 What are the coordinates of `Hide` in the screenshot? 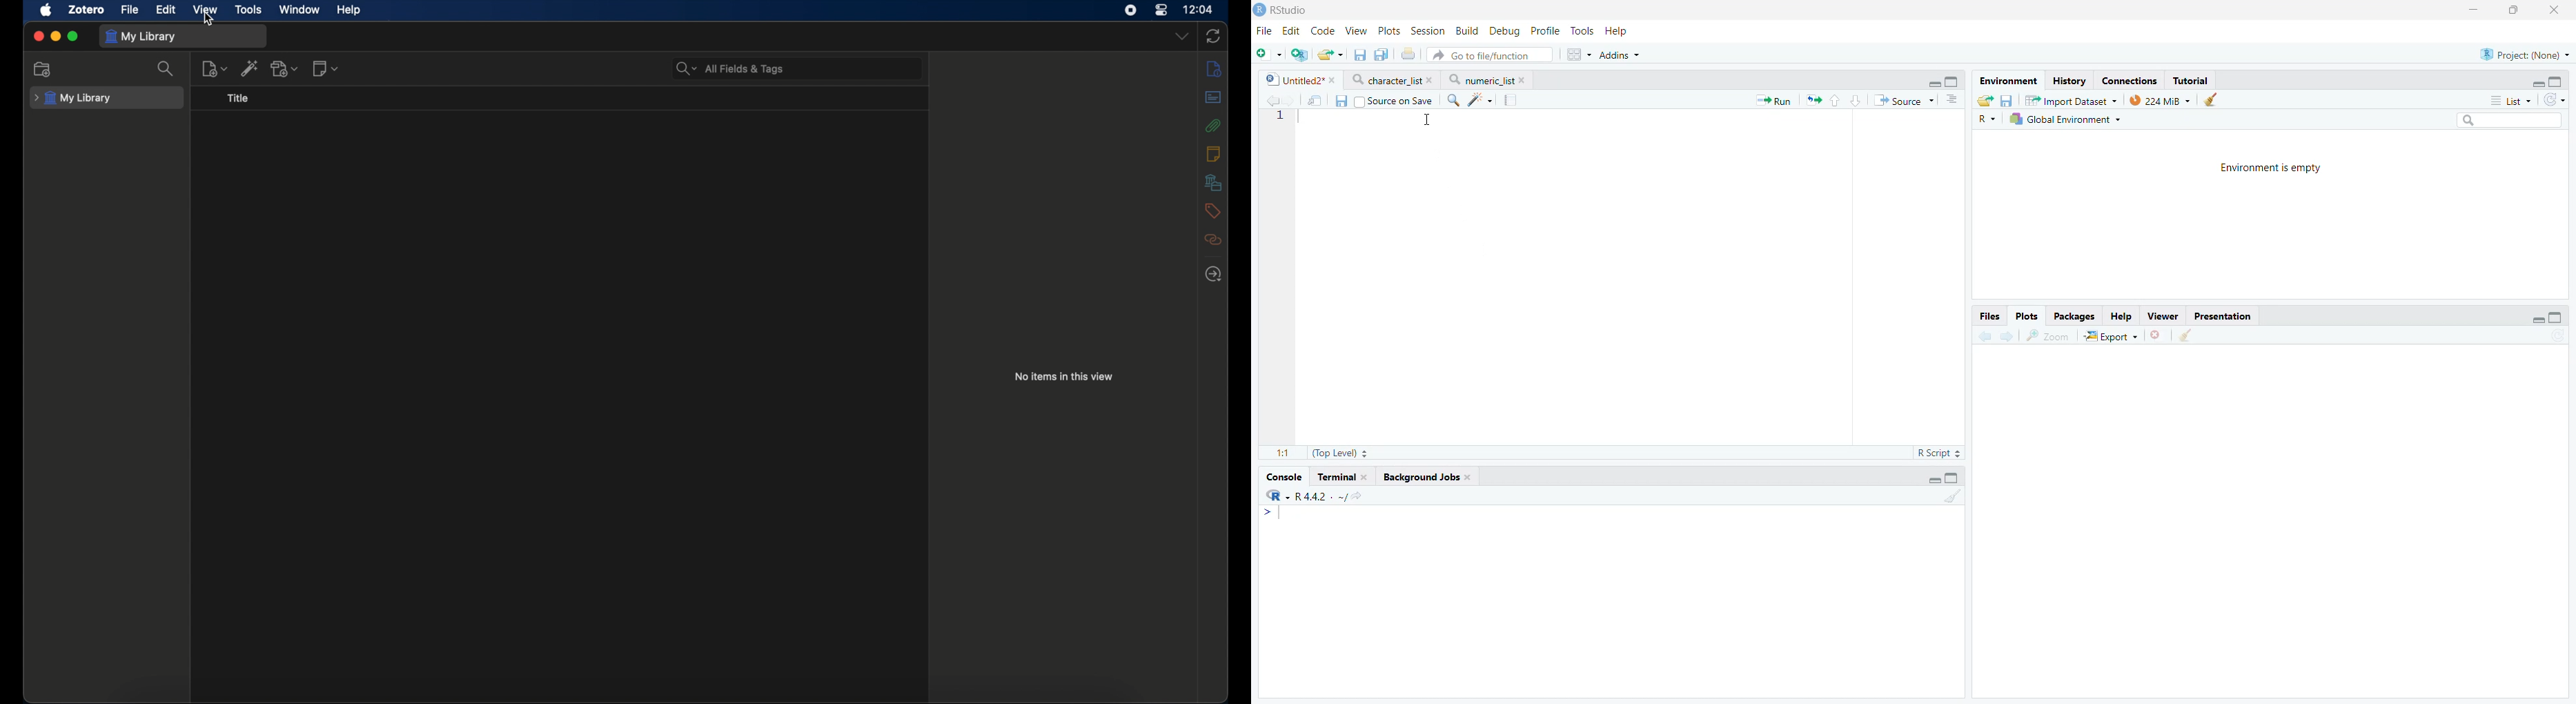 It's located at (2538, 319).